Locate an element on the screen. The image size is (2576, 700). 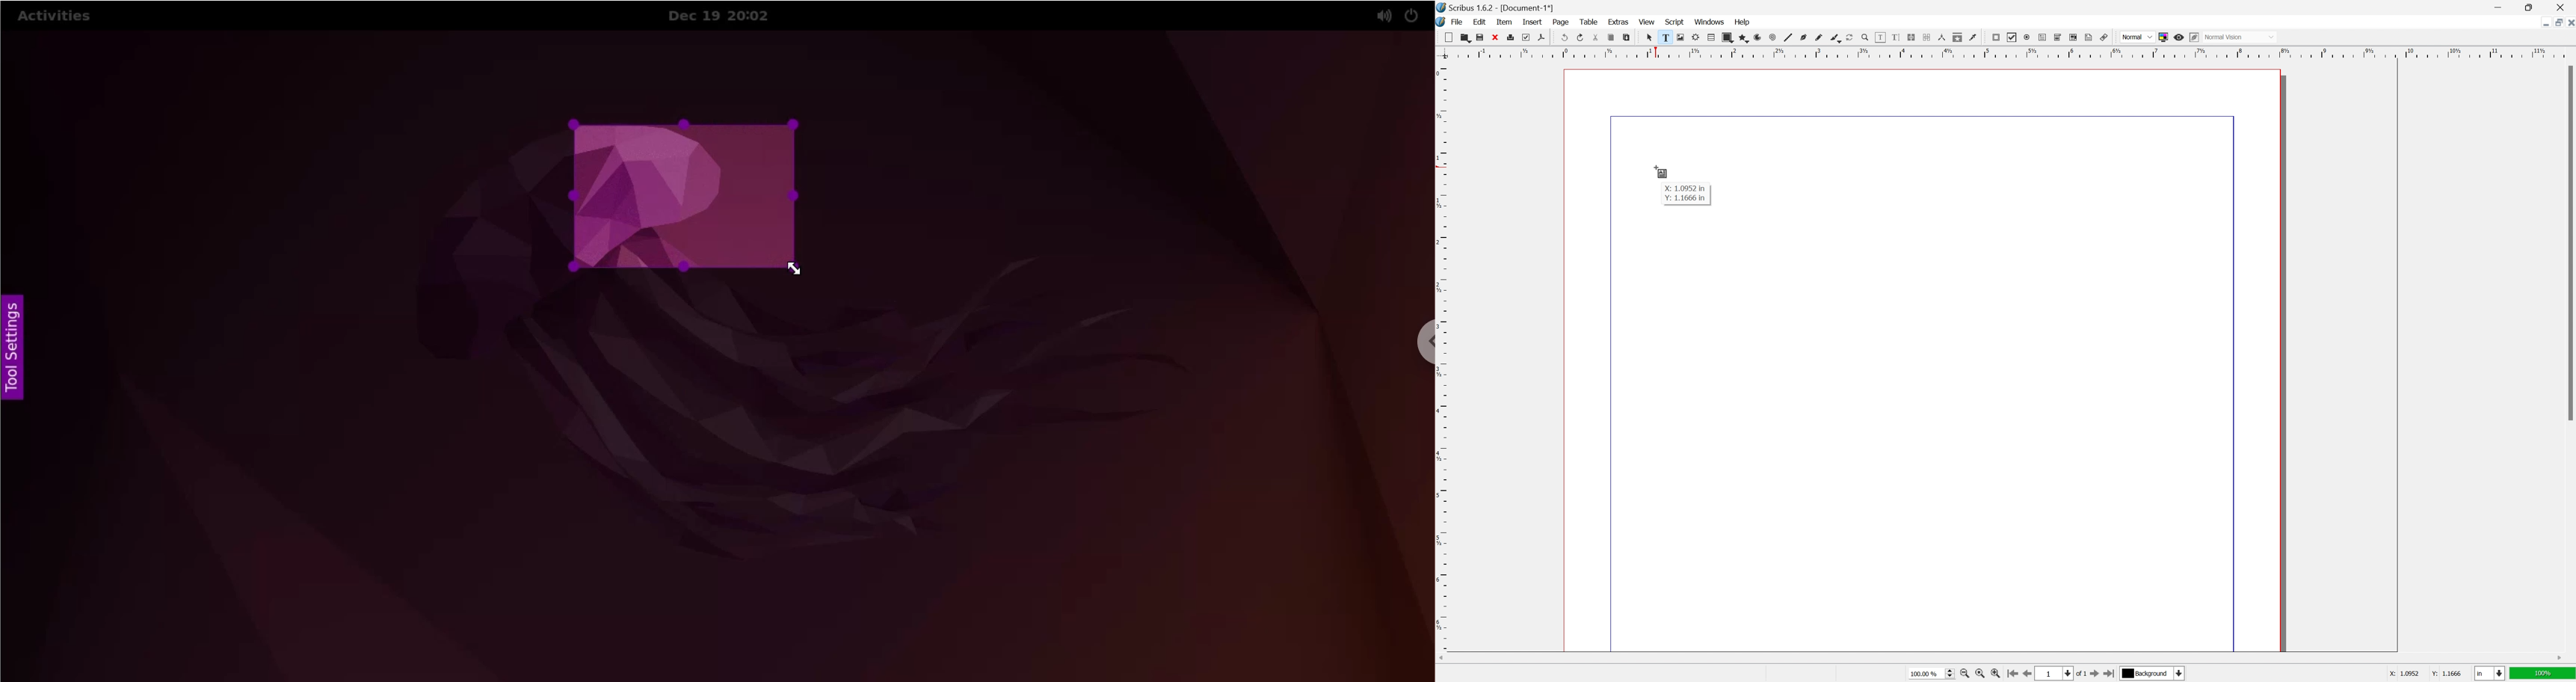
close is located at coordinates (2563, 7).